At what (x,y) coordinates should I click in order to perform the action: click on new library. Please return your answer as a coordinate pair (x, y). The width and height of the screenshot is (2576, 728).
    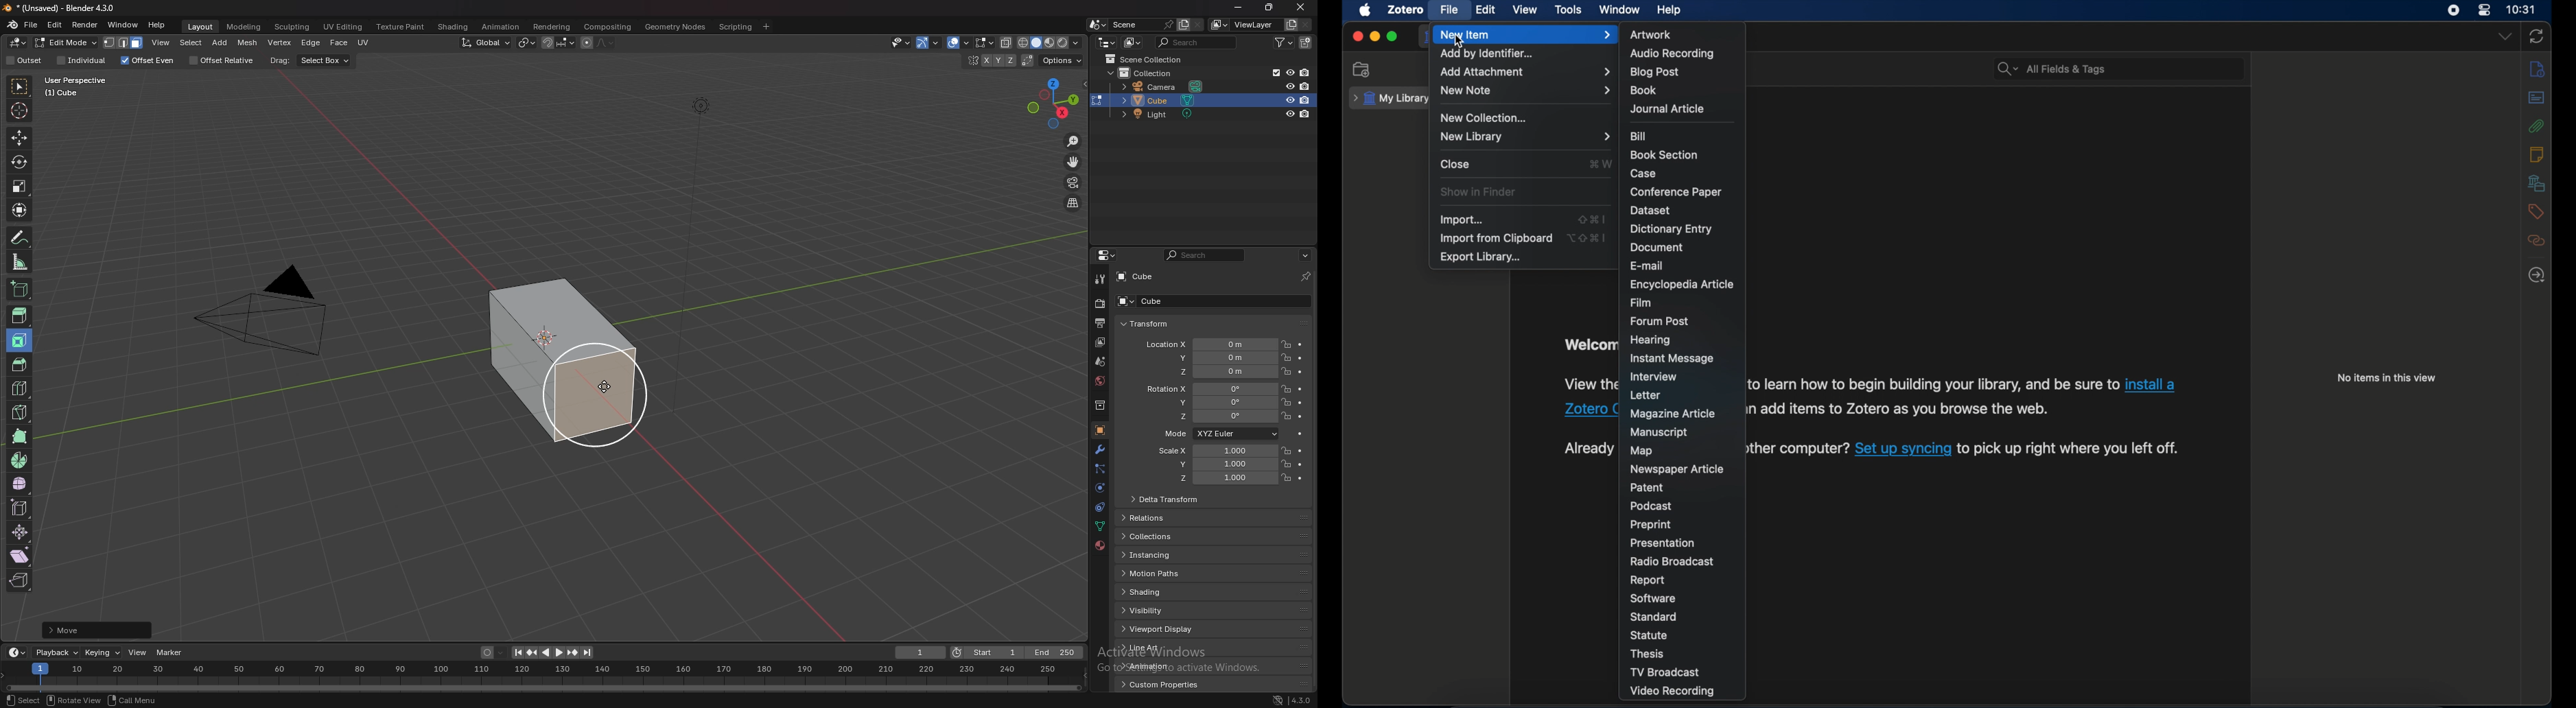
    Looking at the image, I should click on (1527, 136).